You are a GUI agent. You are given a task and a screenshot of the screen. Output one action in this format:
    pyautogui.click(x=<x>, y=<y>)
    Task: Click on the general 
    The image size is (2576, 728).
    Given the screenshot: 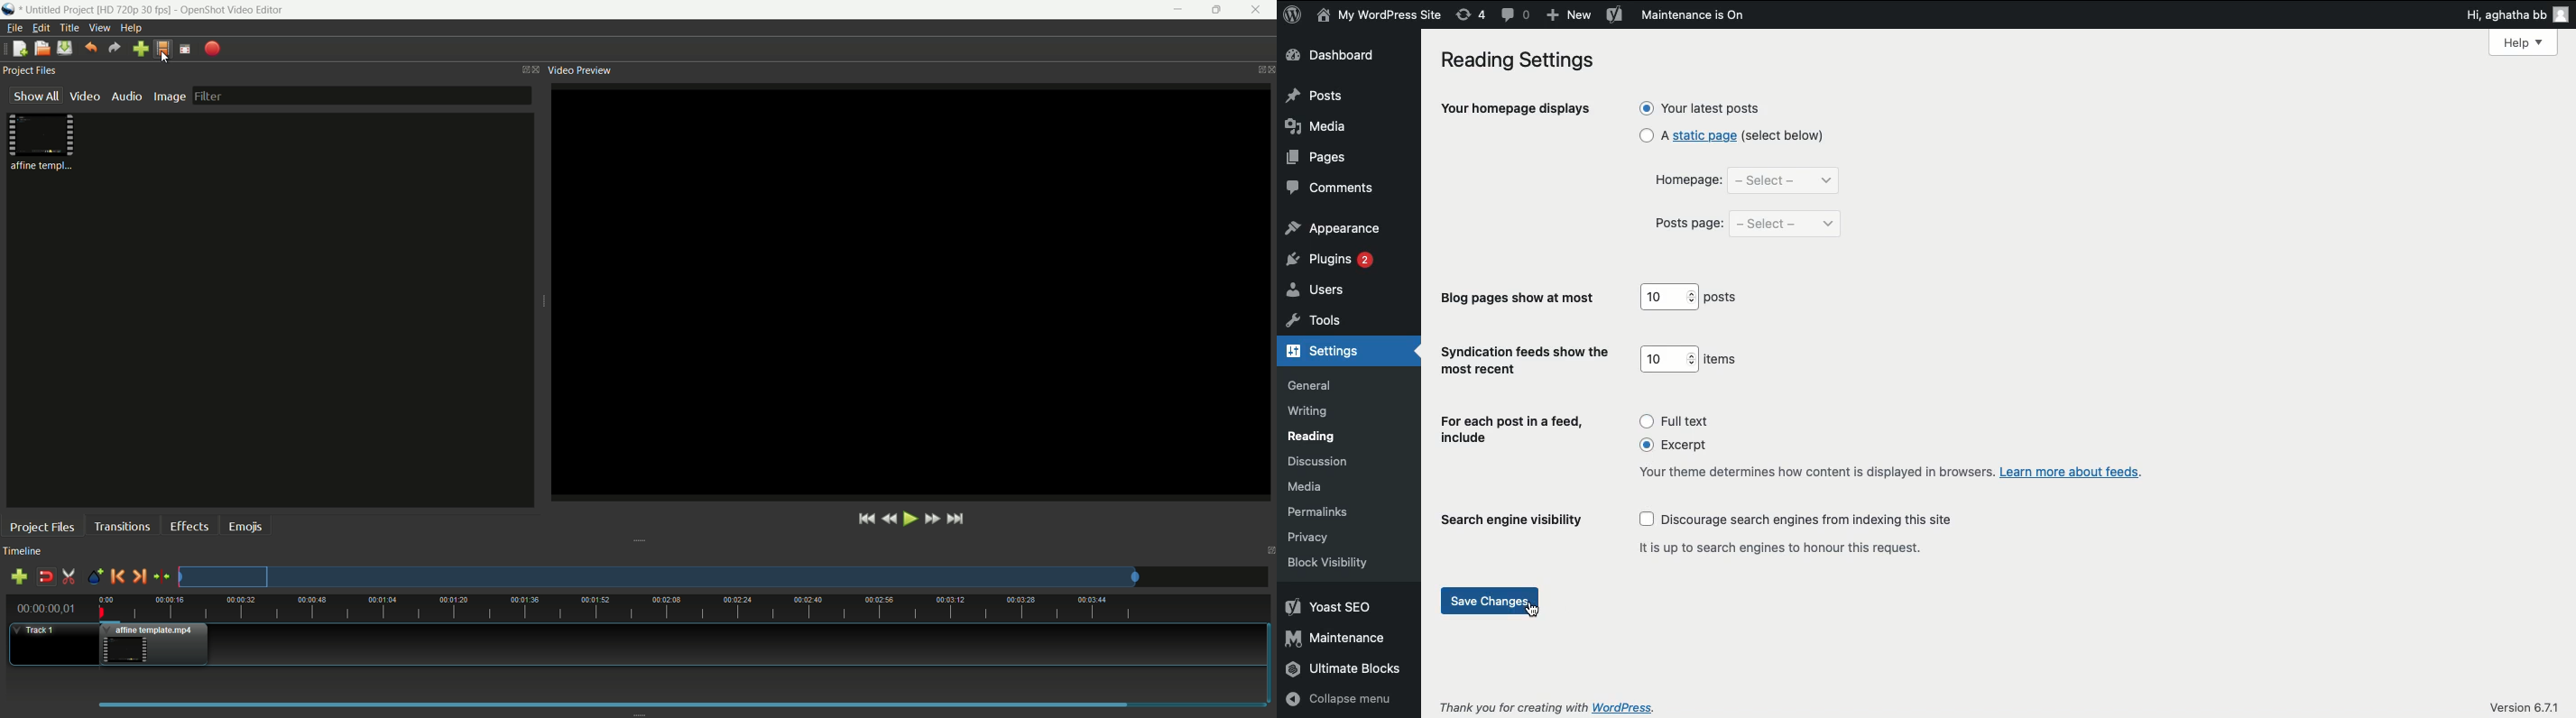 What is the action you would take?
    pyautogui.click(x=1313, y=387)
    